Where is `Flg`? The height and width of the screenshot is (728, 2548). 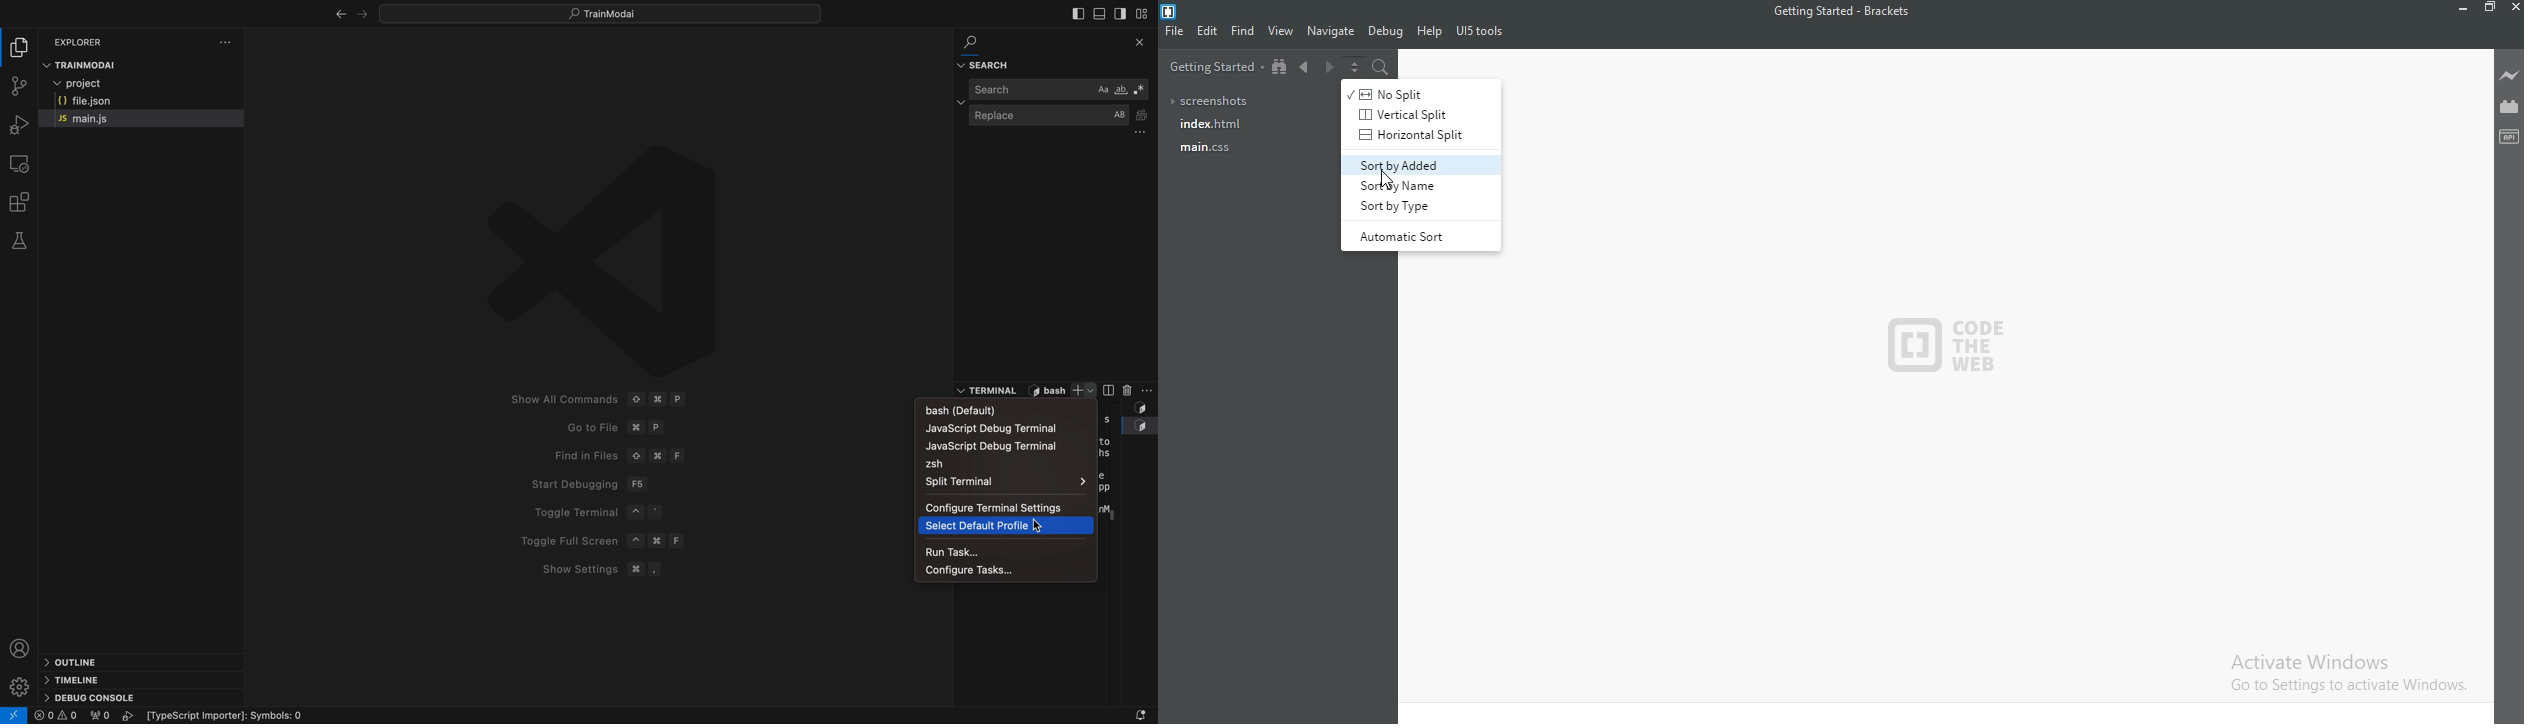
Flg is located at coordinates (99, 717).